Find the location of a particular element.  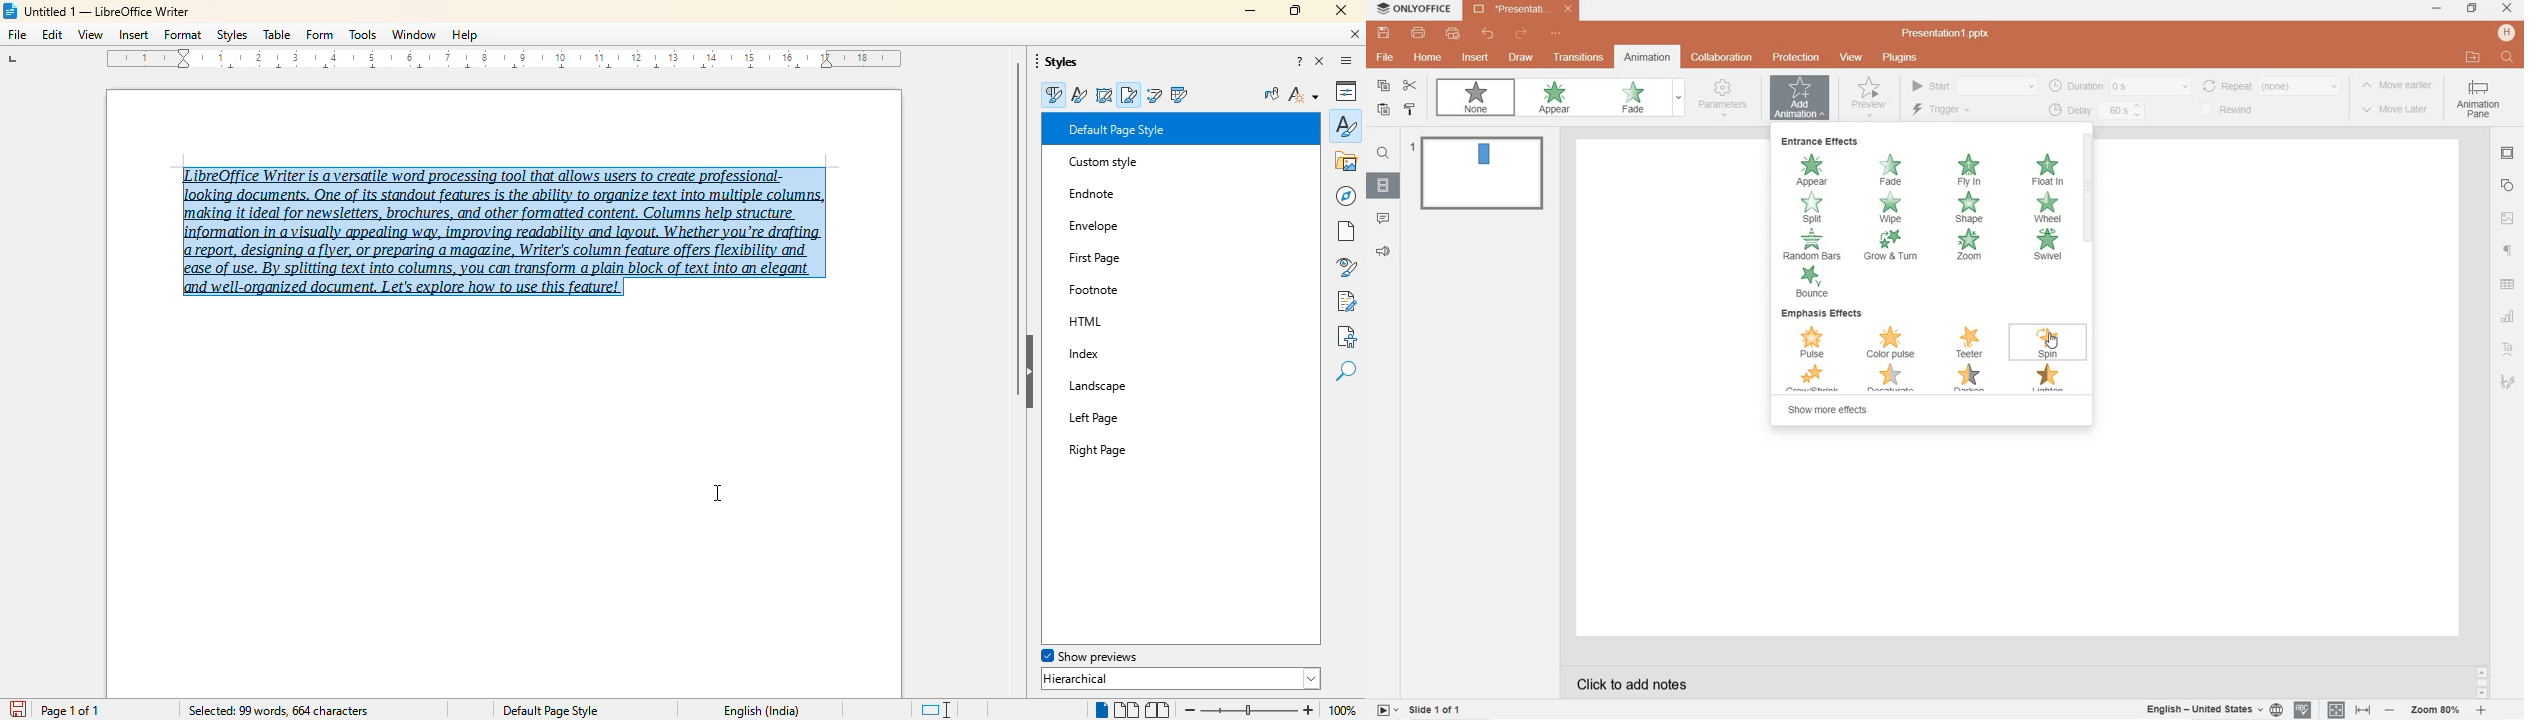

animation pane is located at coordinates (2482, 103).